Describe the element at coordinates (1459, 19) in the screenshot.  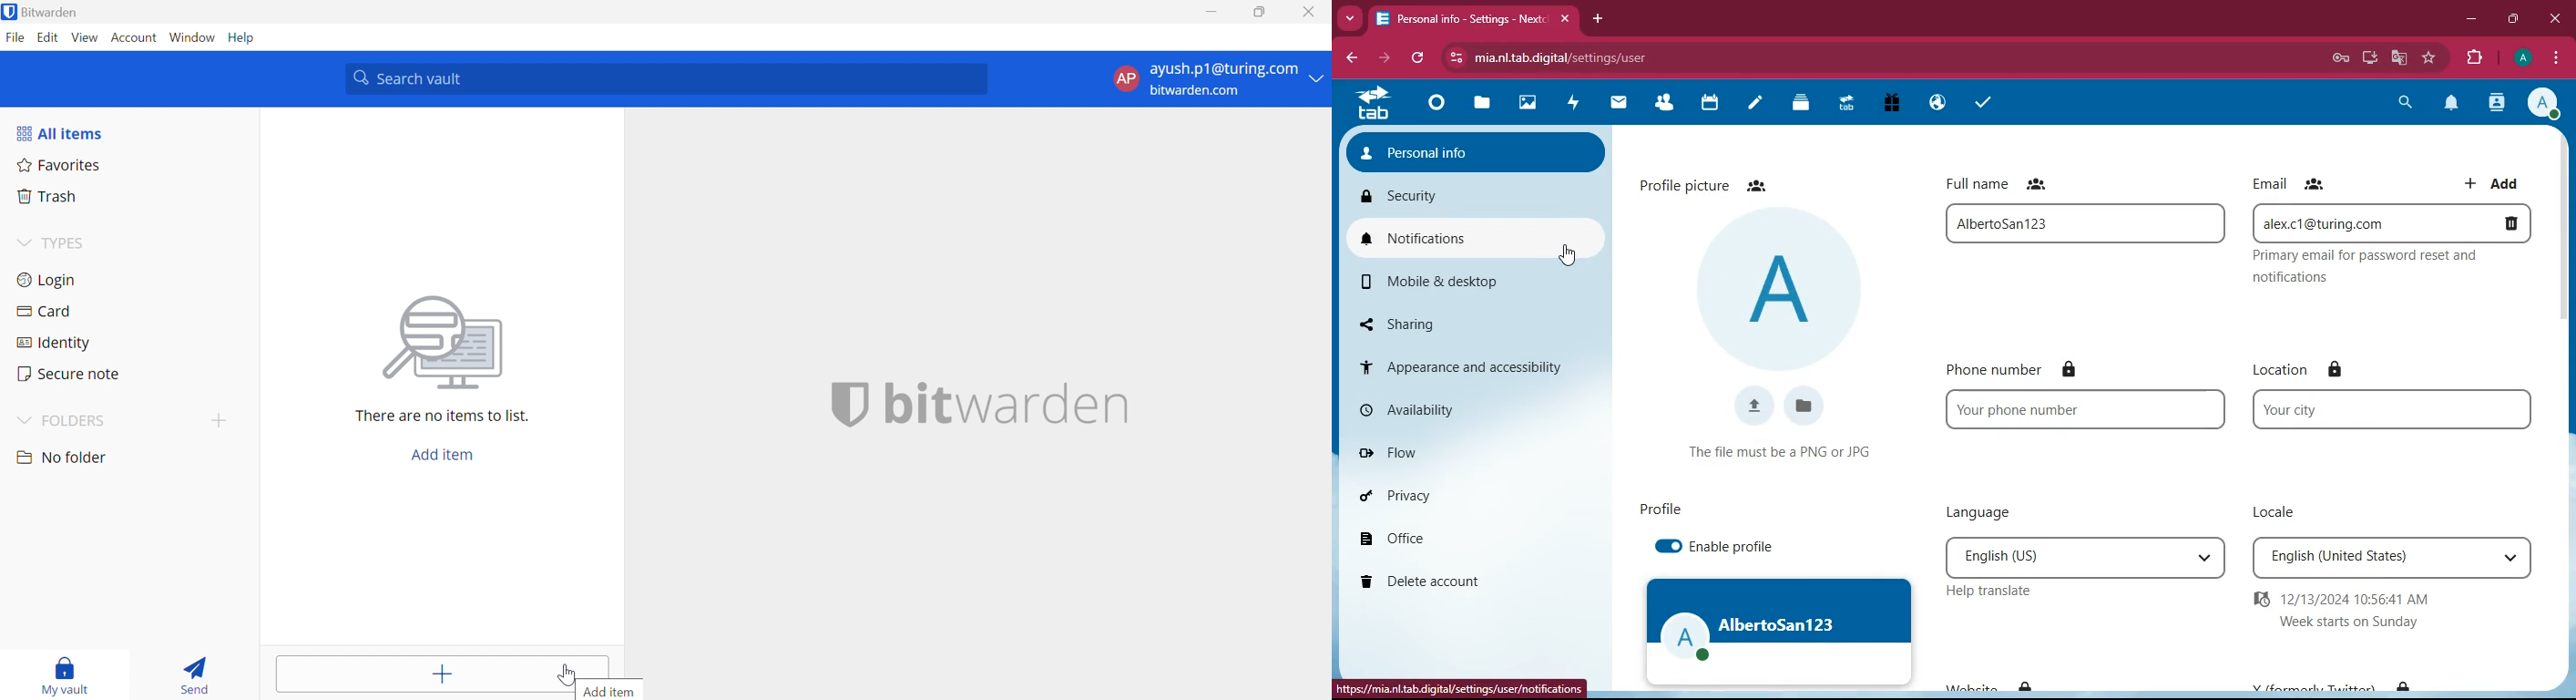
I see `E Personal info - Settings - Next:` at that location.